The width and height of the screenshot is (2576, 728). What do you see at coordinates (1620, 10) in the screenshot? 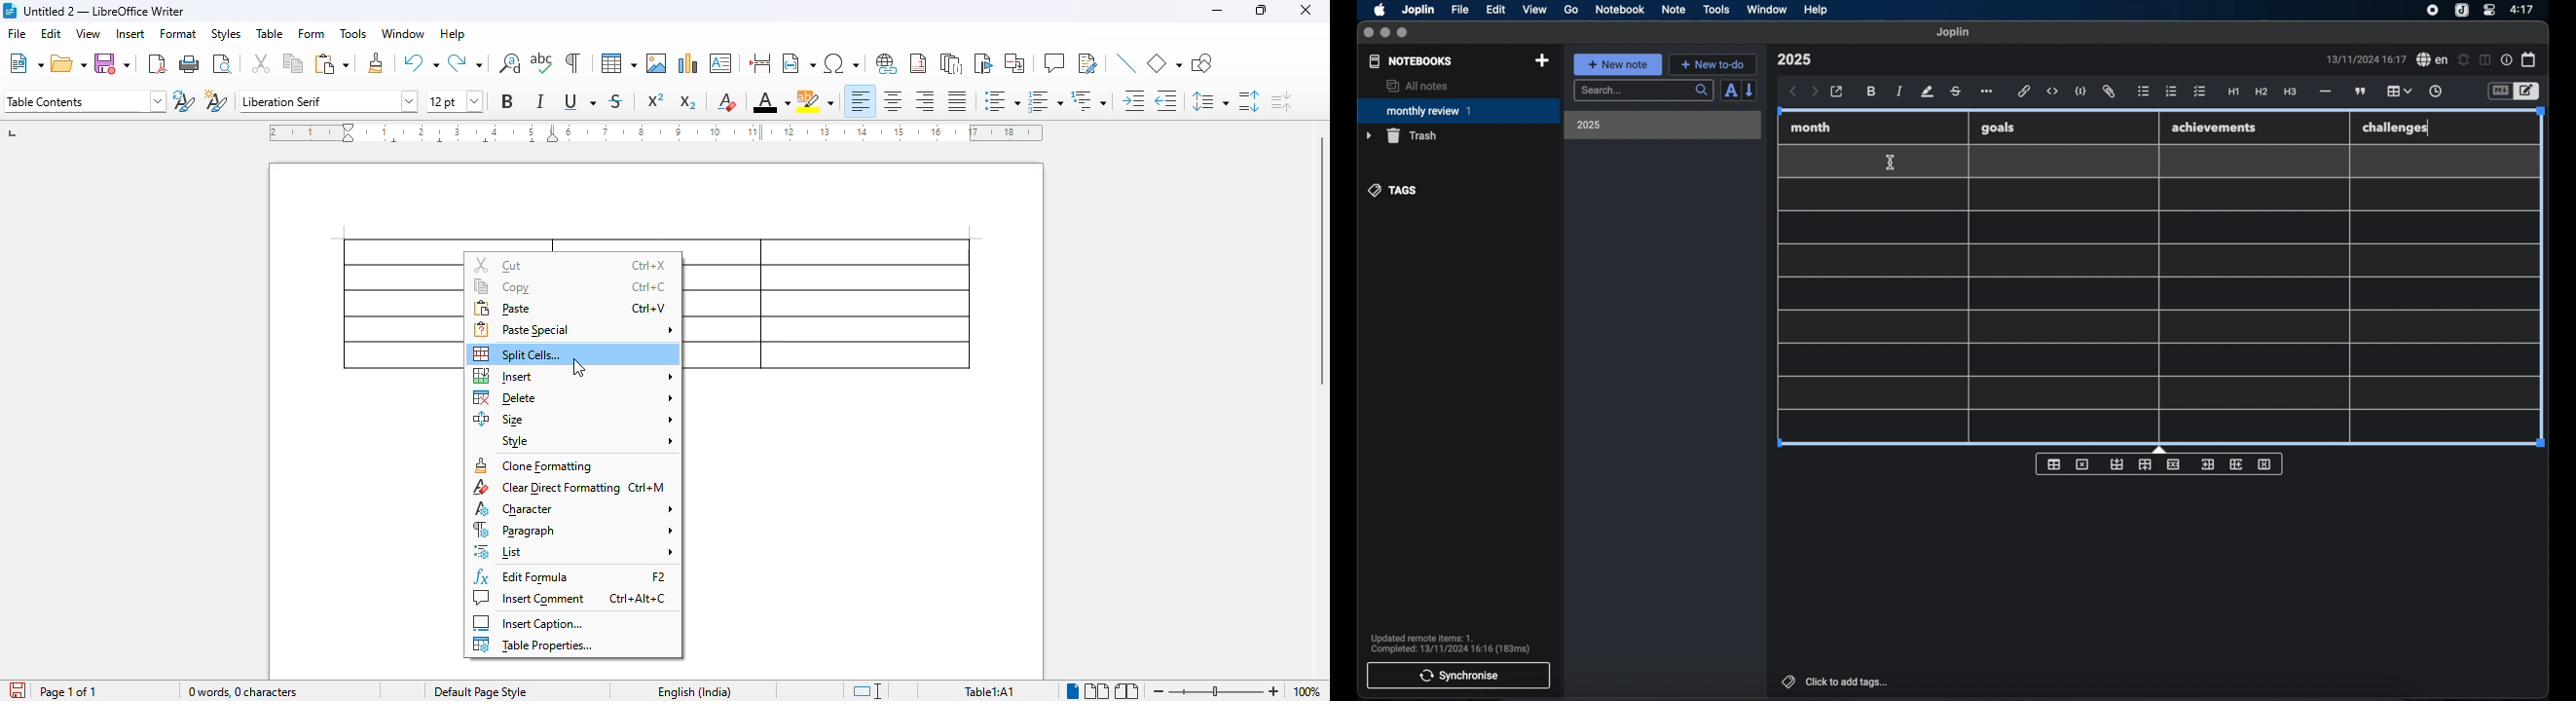
I see `notebook` at bounding box center [1620, 10].